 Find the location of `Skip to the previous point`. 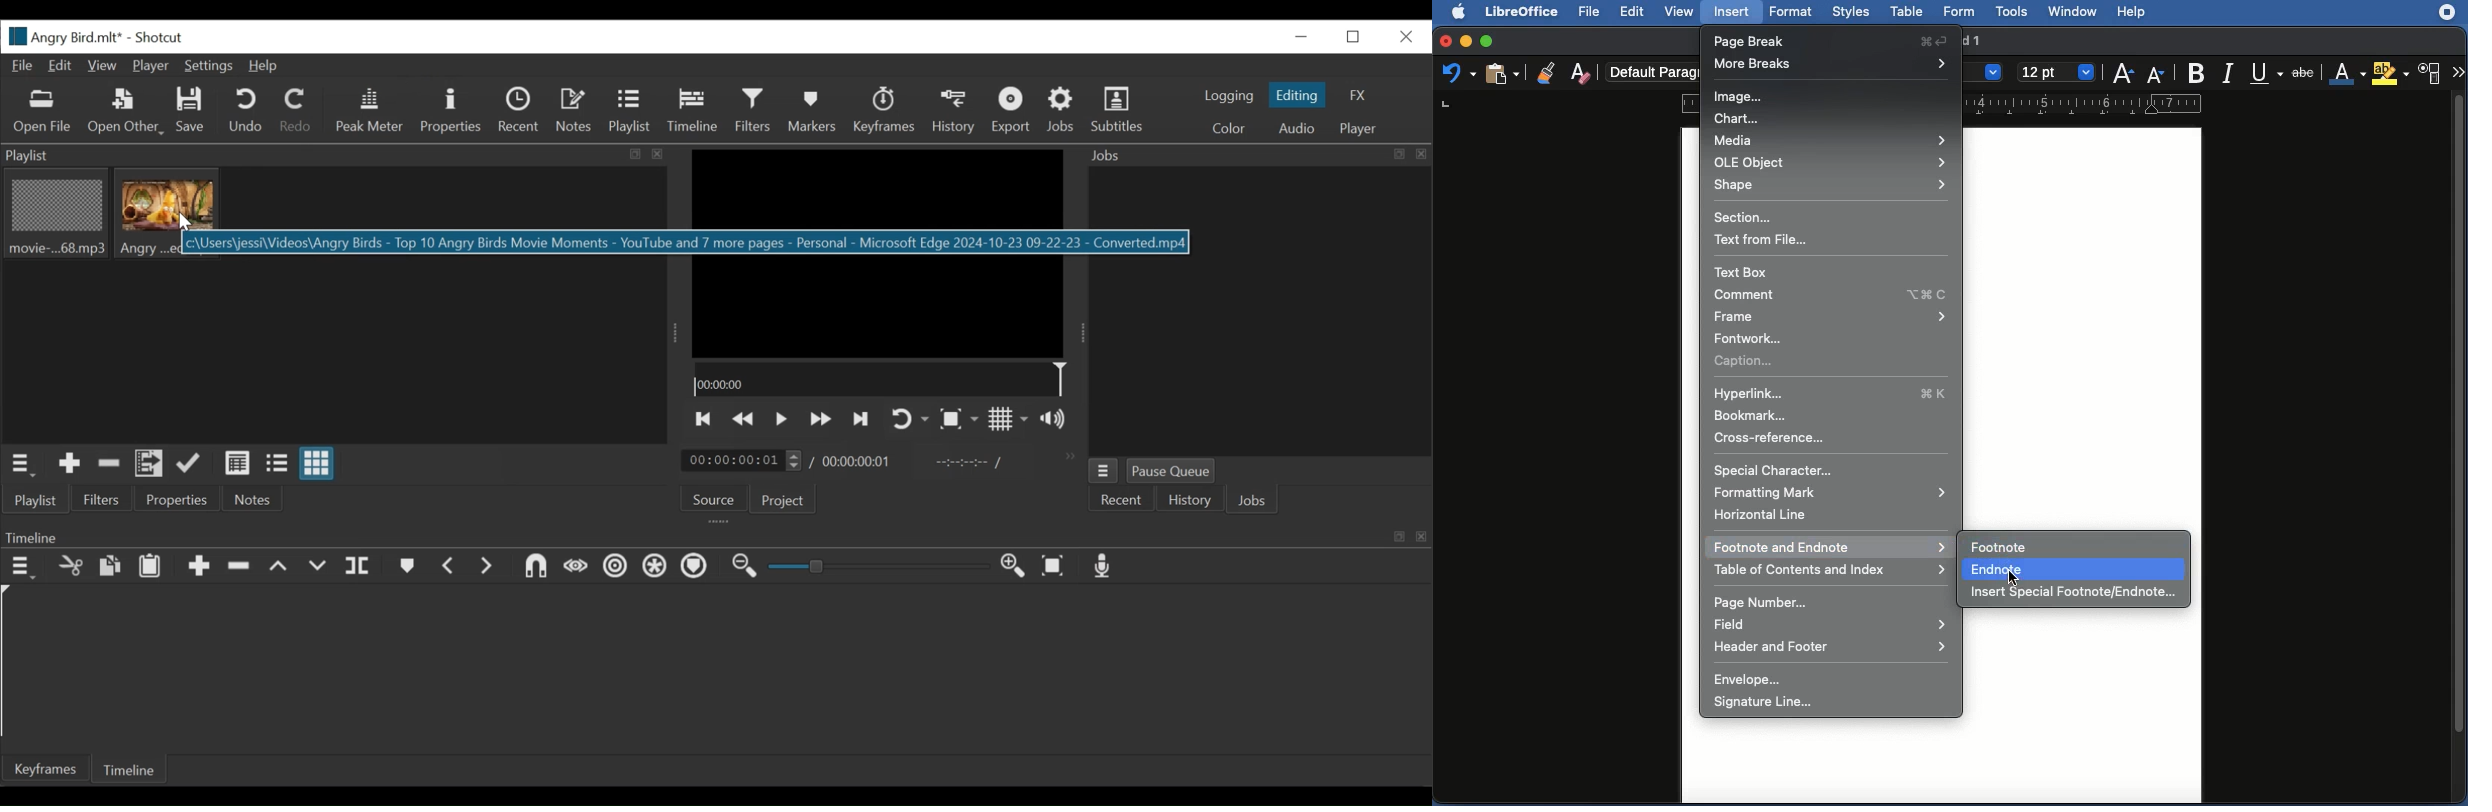

Skip to the previous point is located at coordinates (704, 420).